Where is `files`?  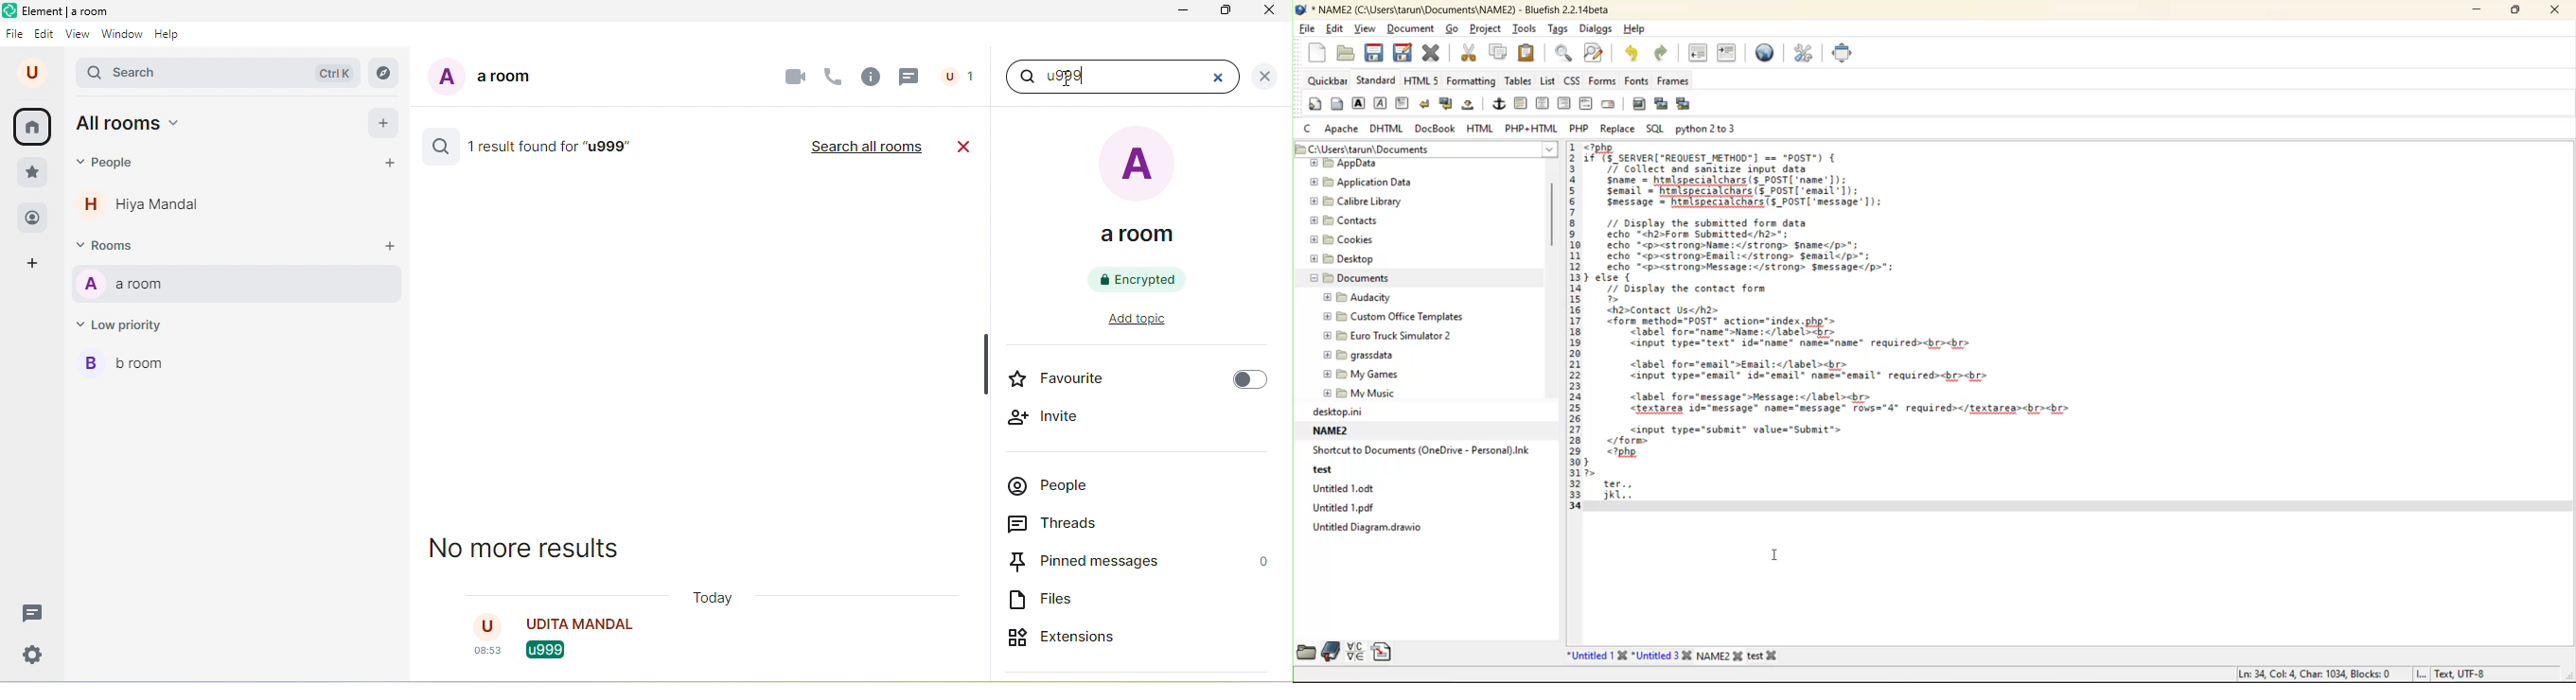 files is located at coordinates (1048, 602).